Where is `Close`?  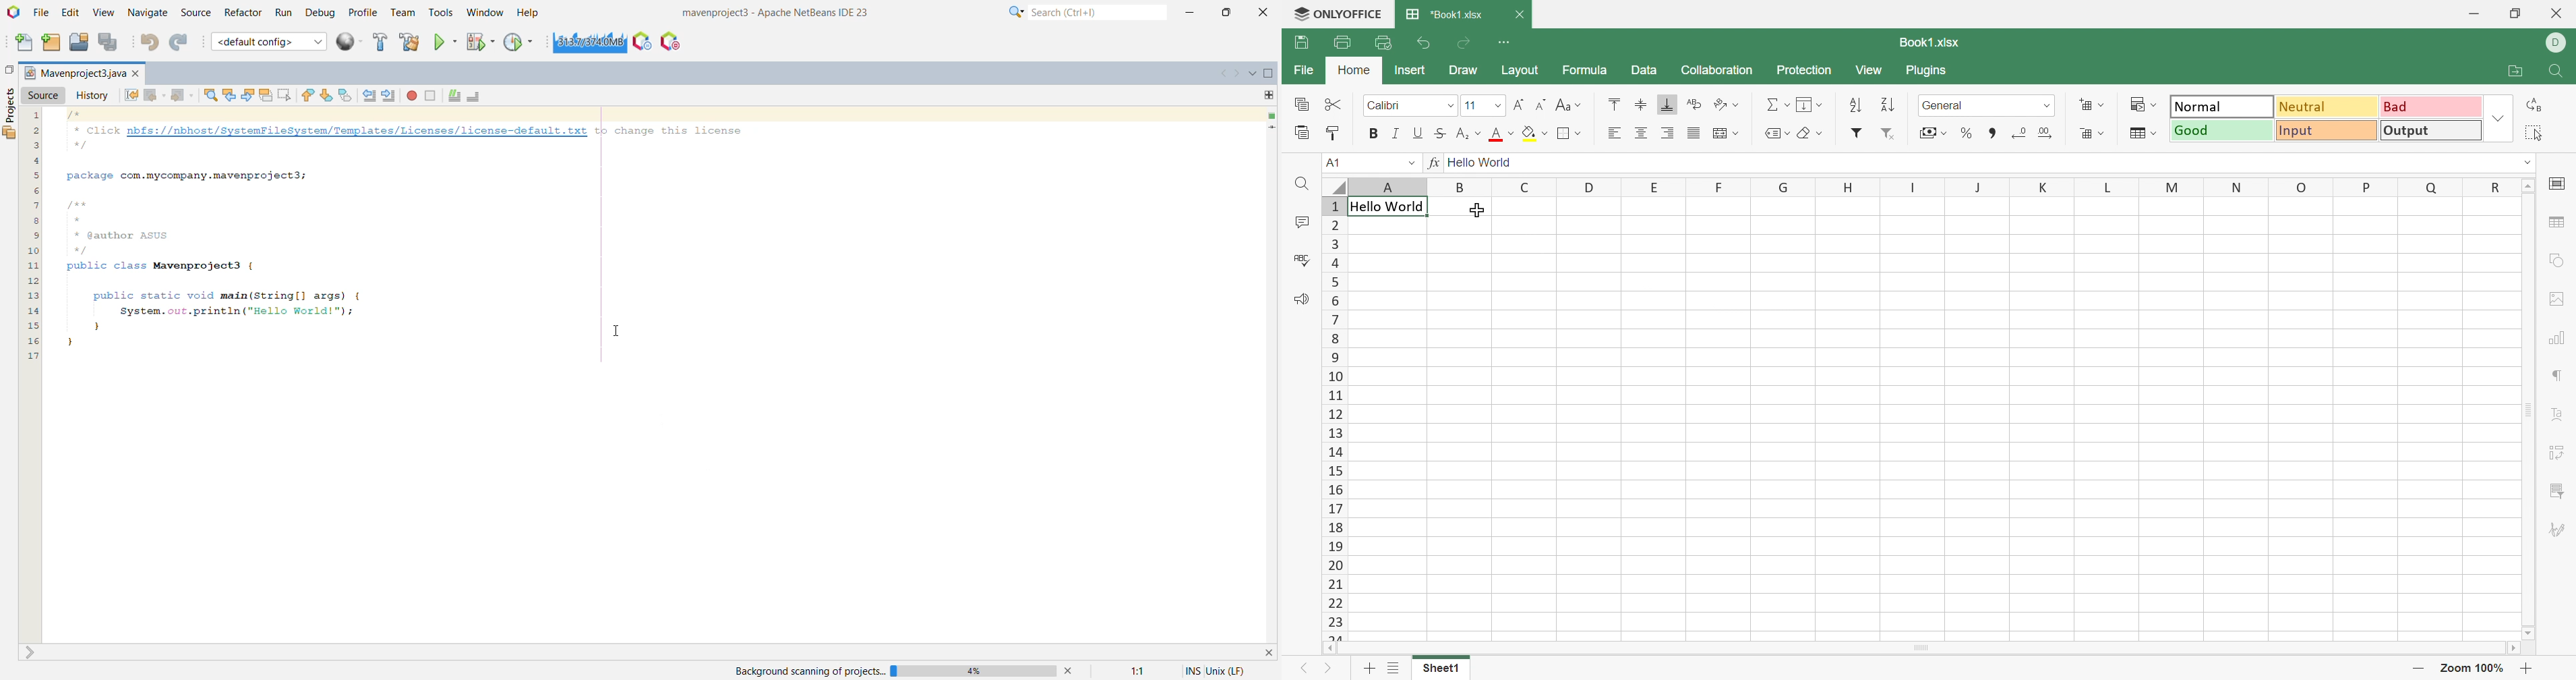
Close is located at coordinates (2558, 13).